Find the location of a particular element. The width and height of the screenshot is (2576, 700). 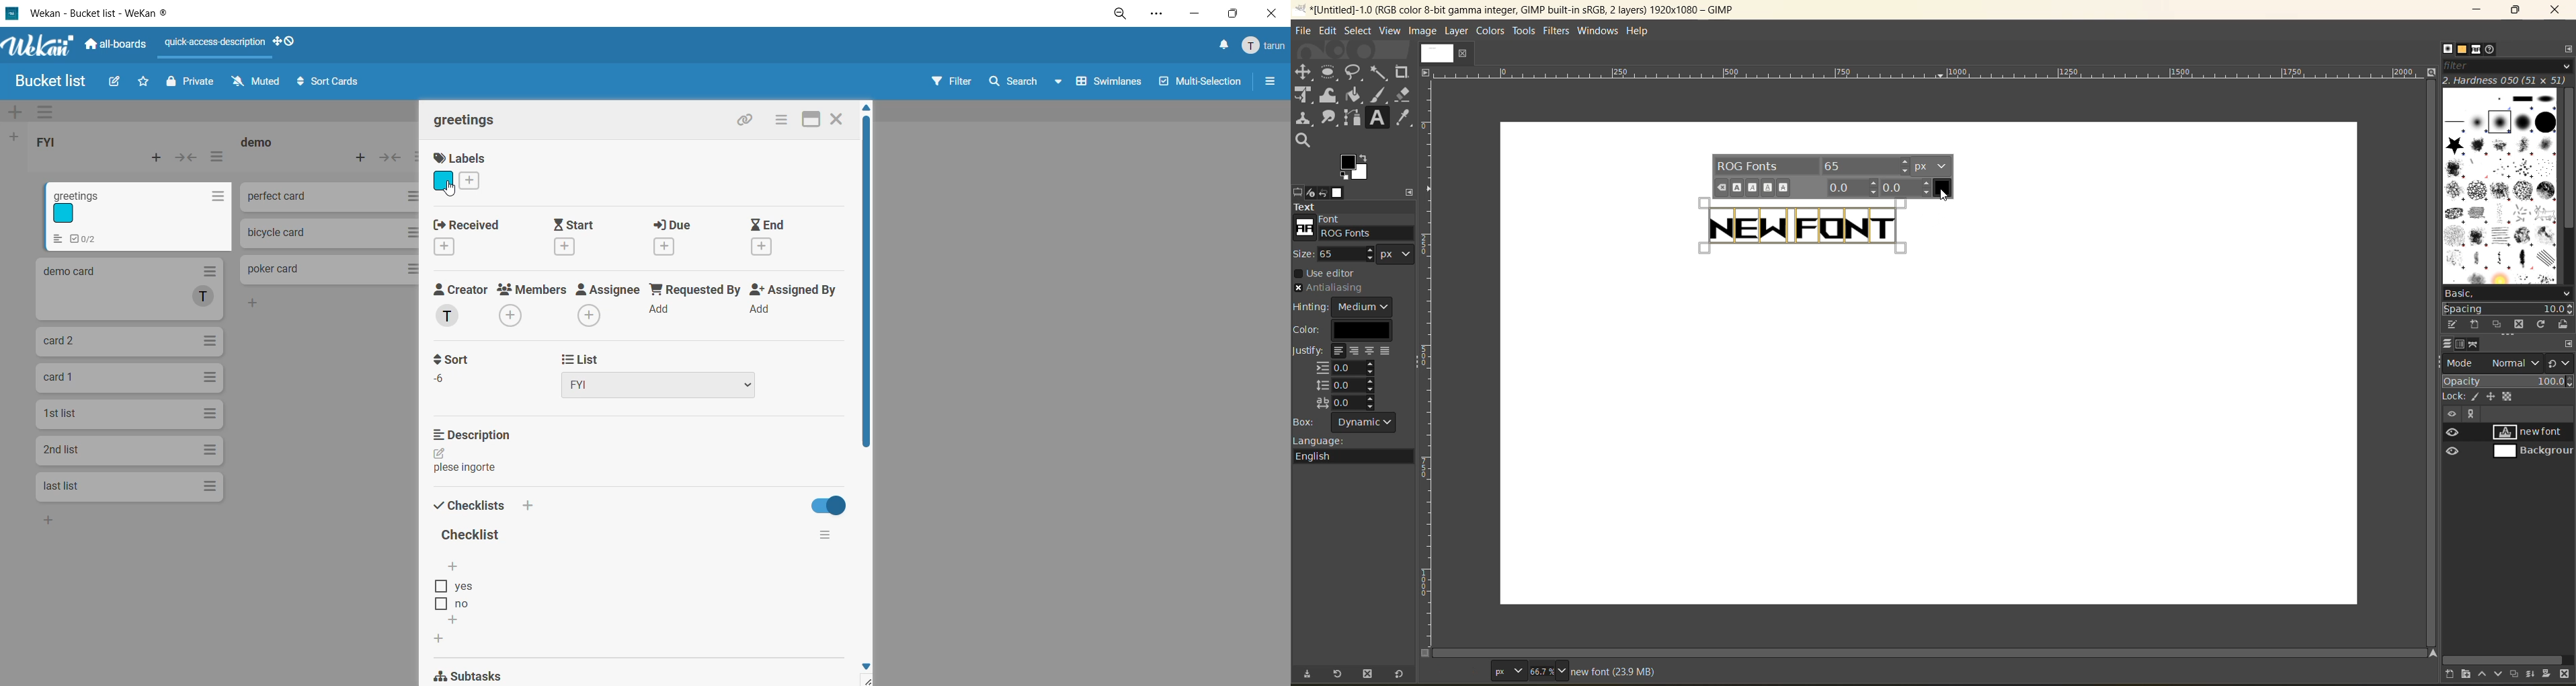

cursor is located at coordinates (450, 189).